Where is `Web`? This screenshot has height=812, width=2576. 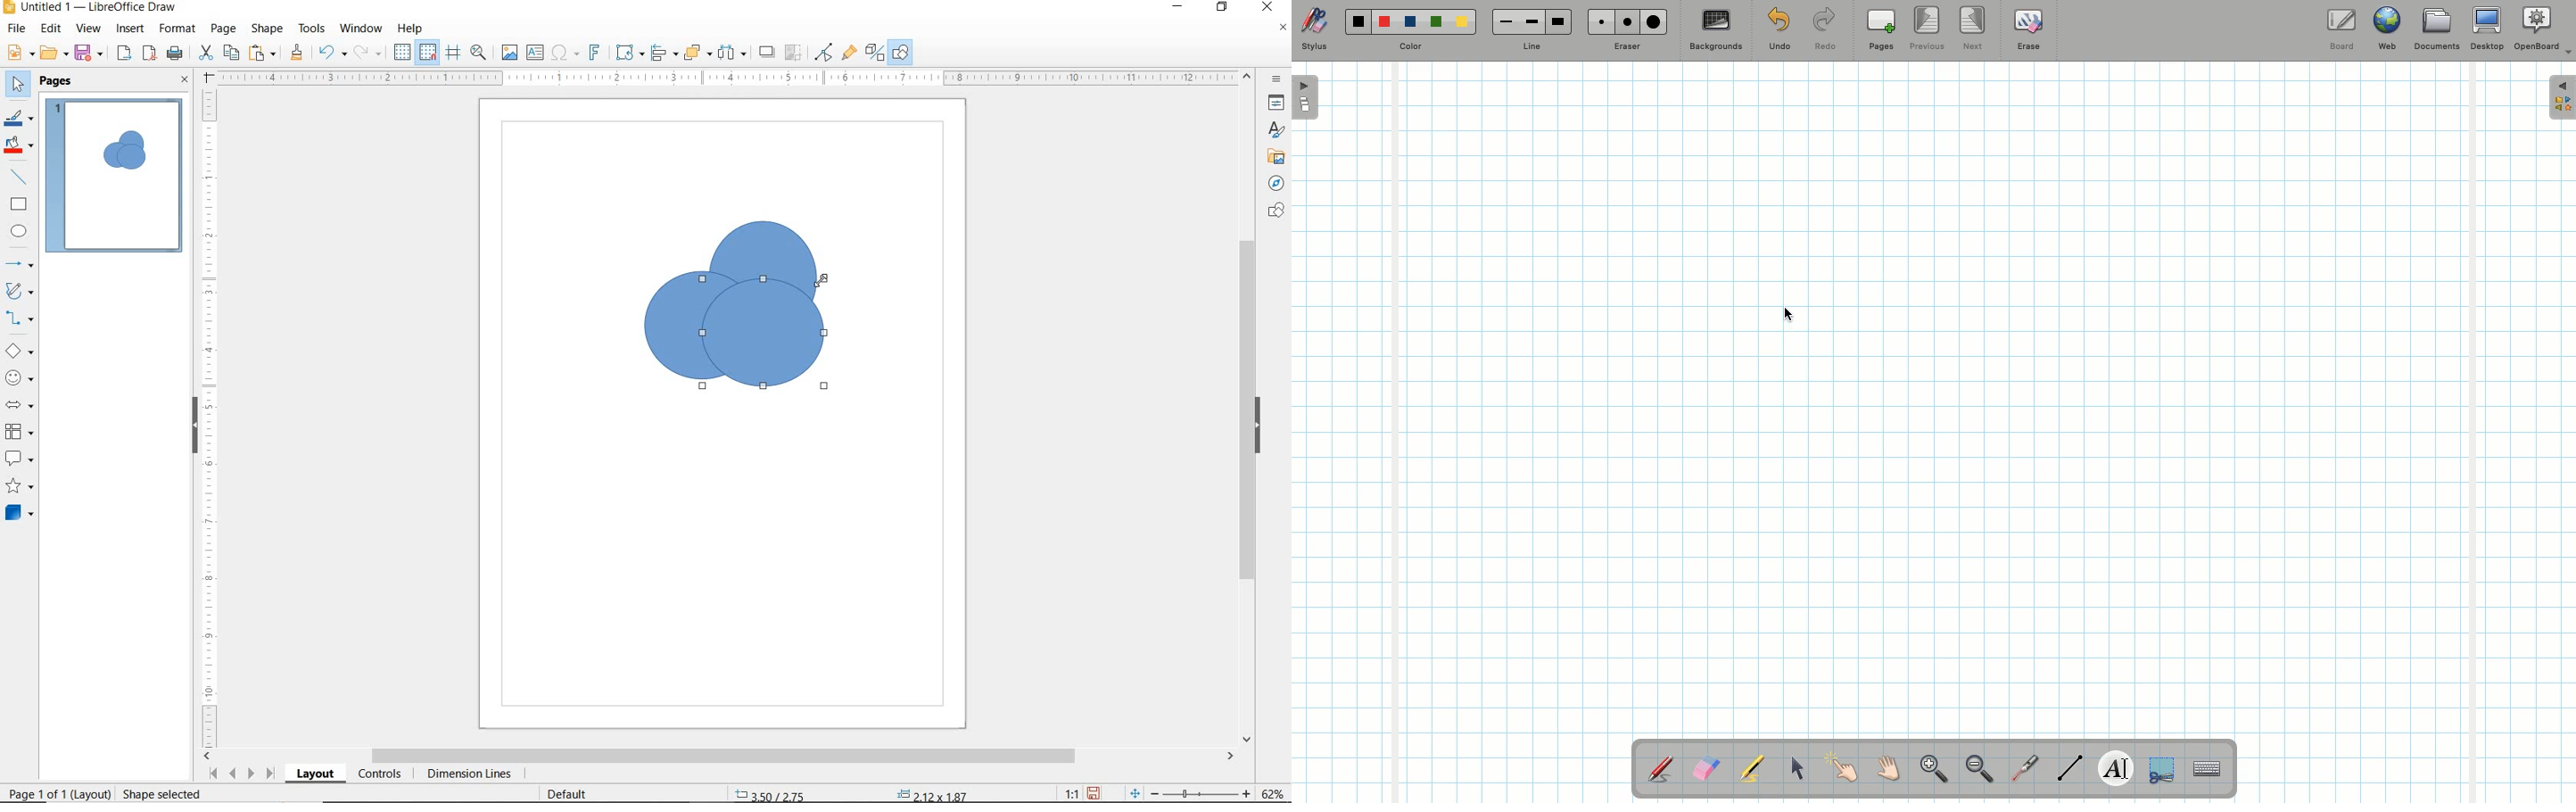
Web is located at coordinates (2386, 32).